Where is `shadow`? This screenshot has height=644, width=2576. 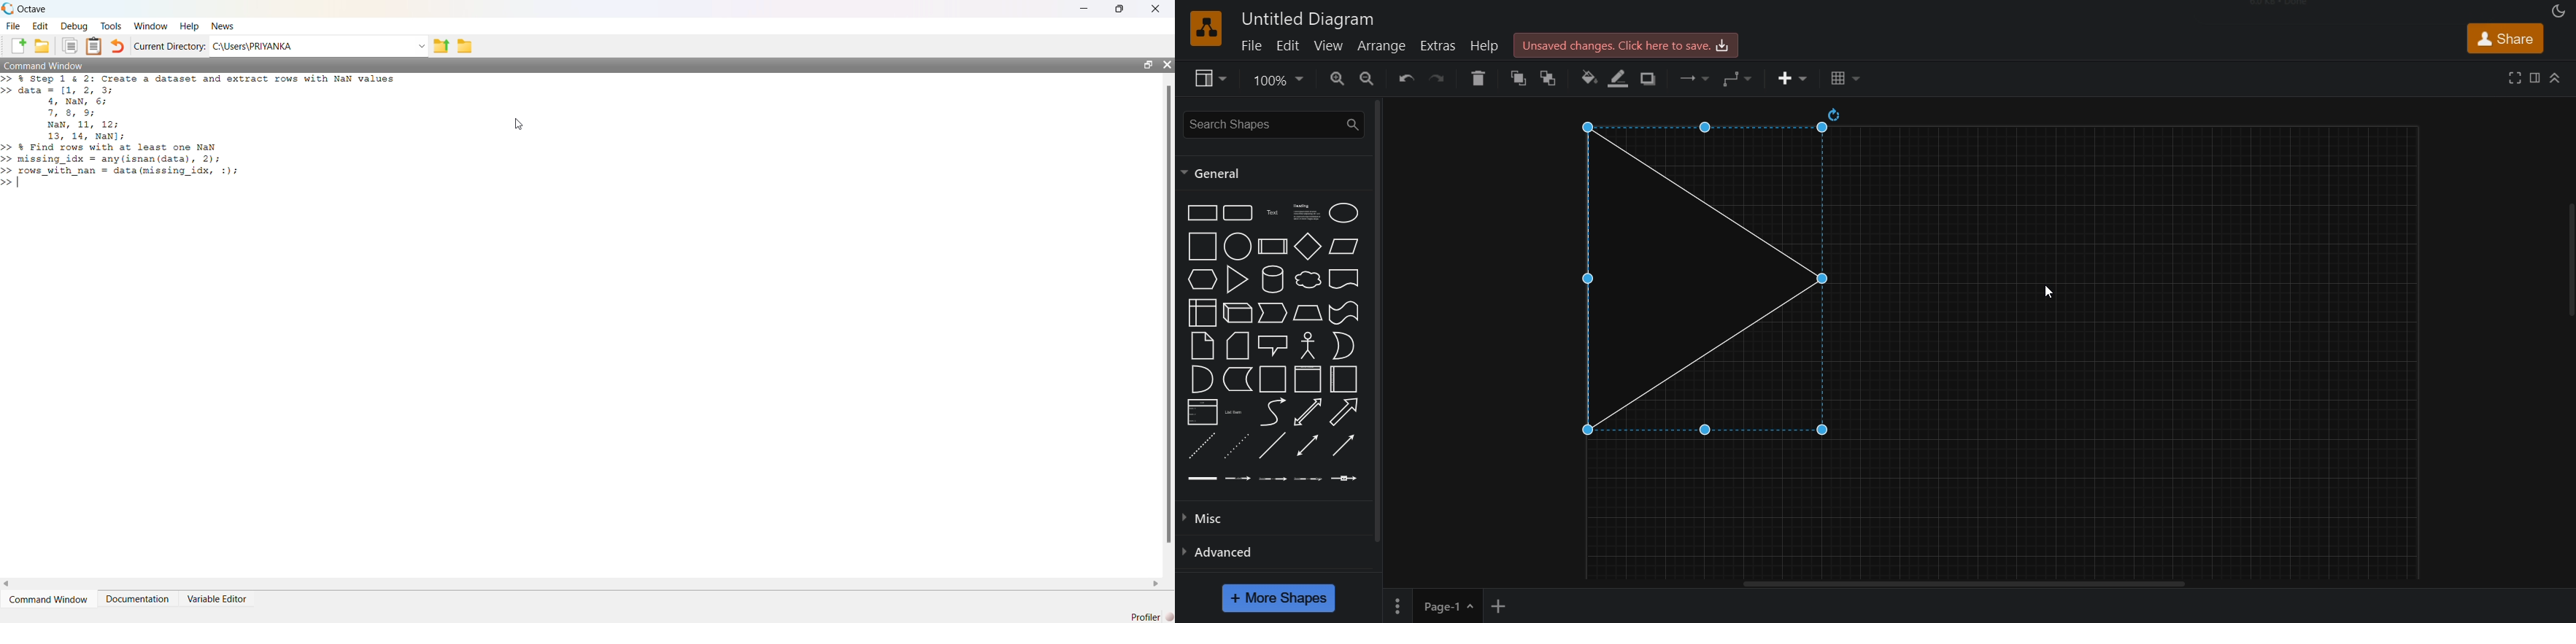
shadow is located at coordinates (1650, 80).